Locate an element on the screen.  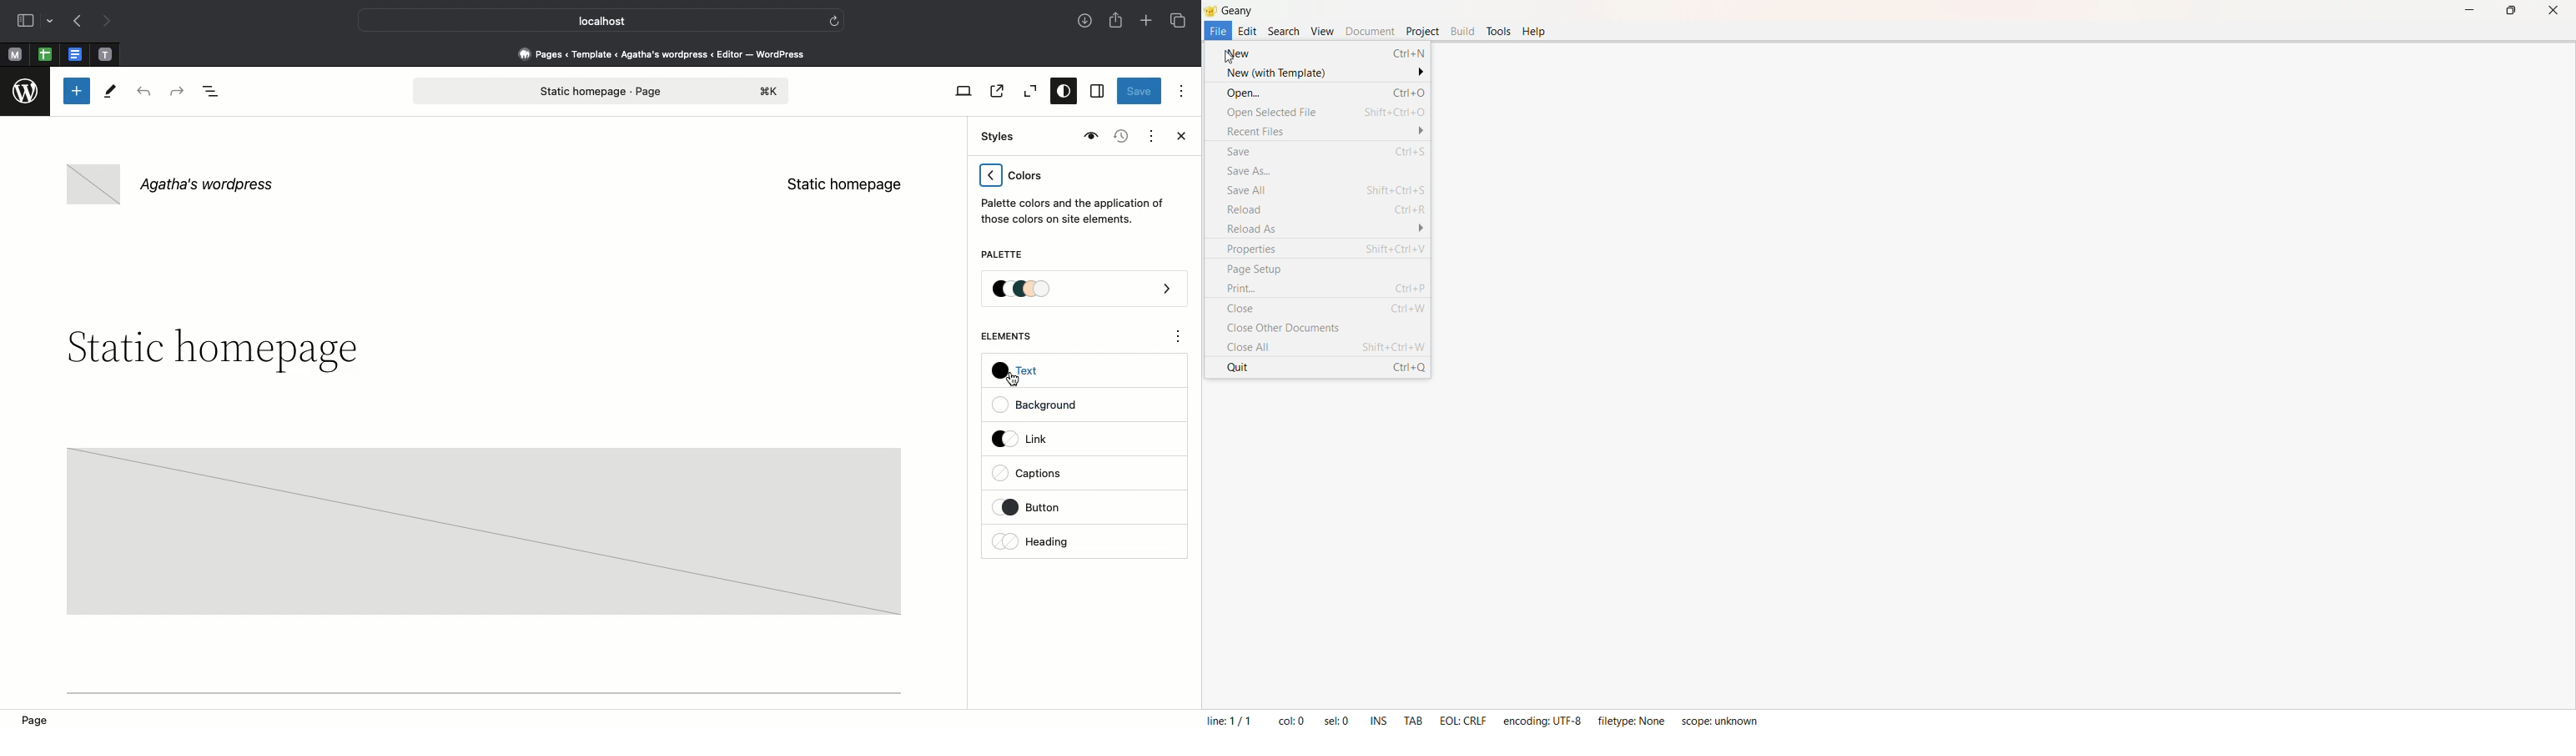
Geany is located at coordinates (1241, 12).